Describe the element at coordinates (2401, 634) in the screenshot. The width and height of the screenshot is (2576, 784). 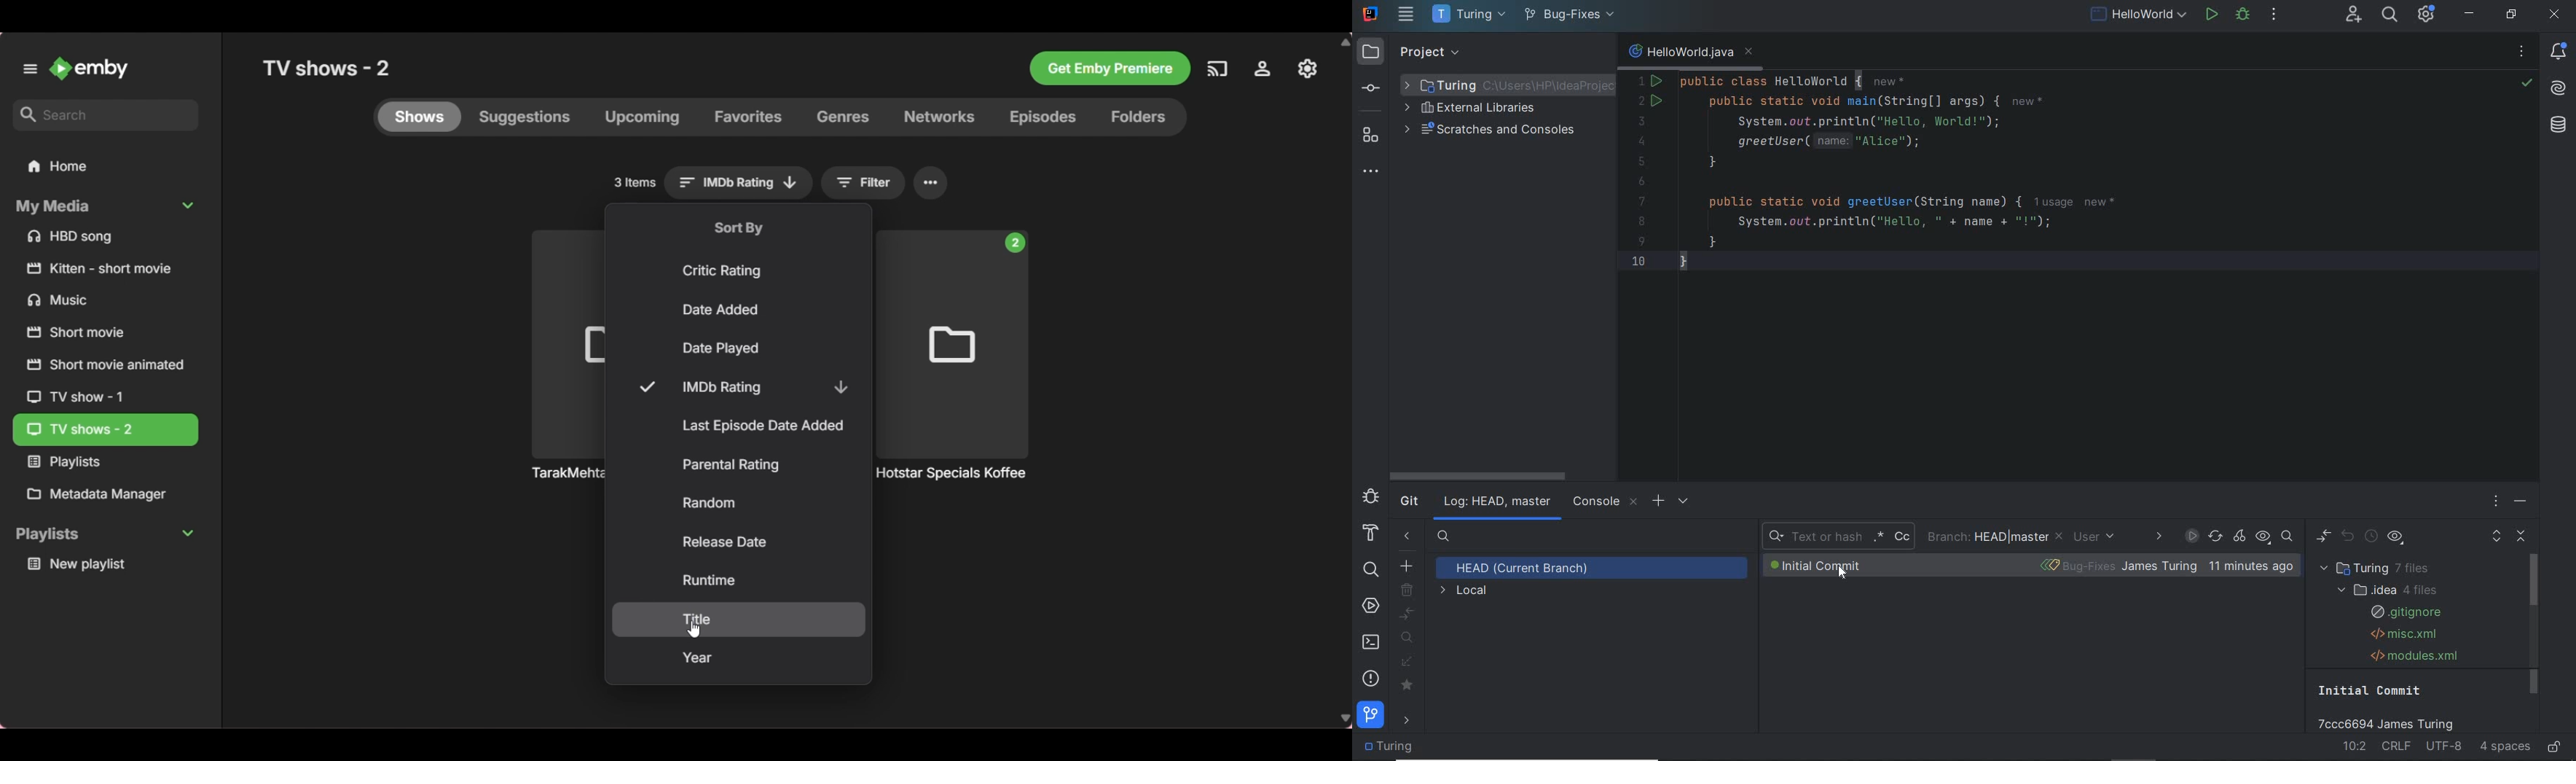
I see `.misc.xml` at that location.